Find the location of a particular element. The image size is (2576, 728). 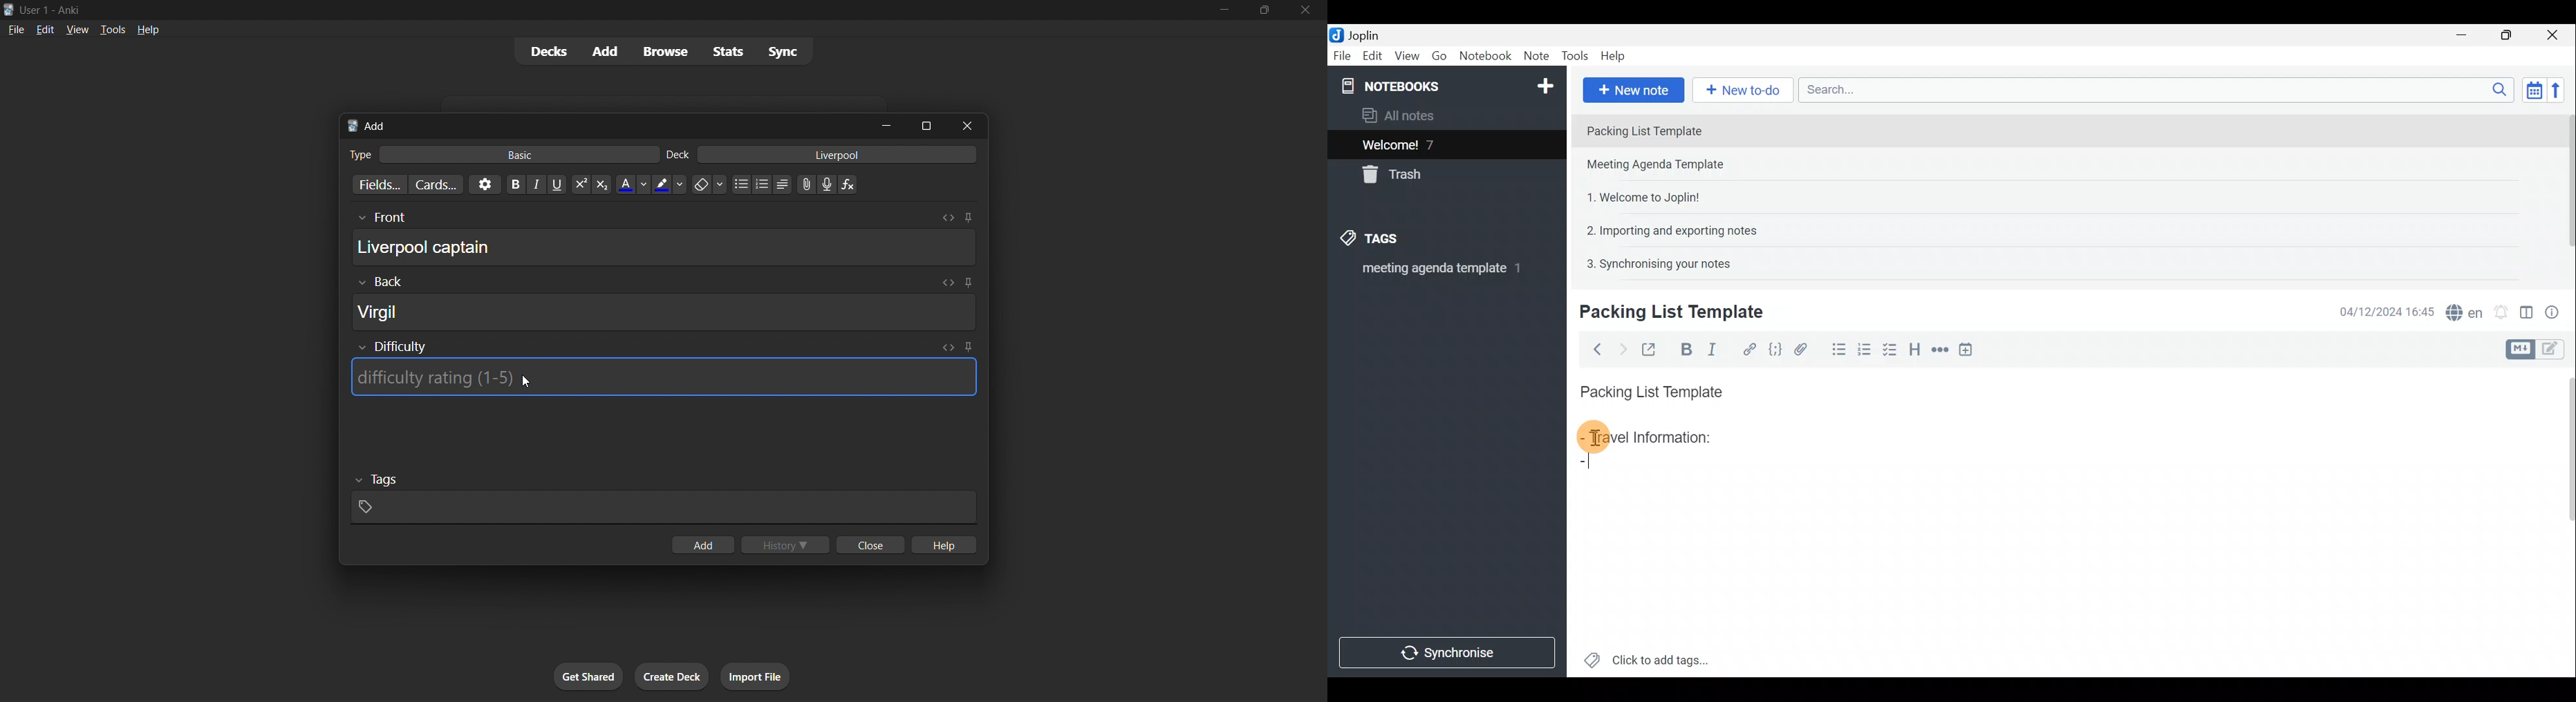

Remove formatting options is located at coordinates (710, 184).